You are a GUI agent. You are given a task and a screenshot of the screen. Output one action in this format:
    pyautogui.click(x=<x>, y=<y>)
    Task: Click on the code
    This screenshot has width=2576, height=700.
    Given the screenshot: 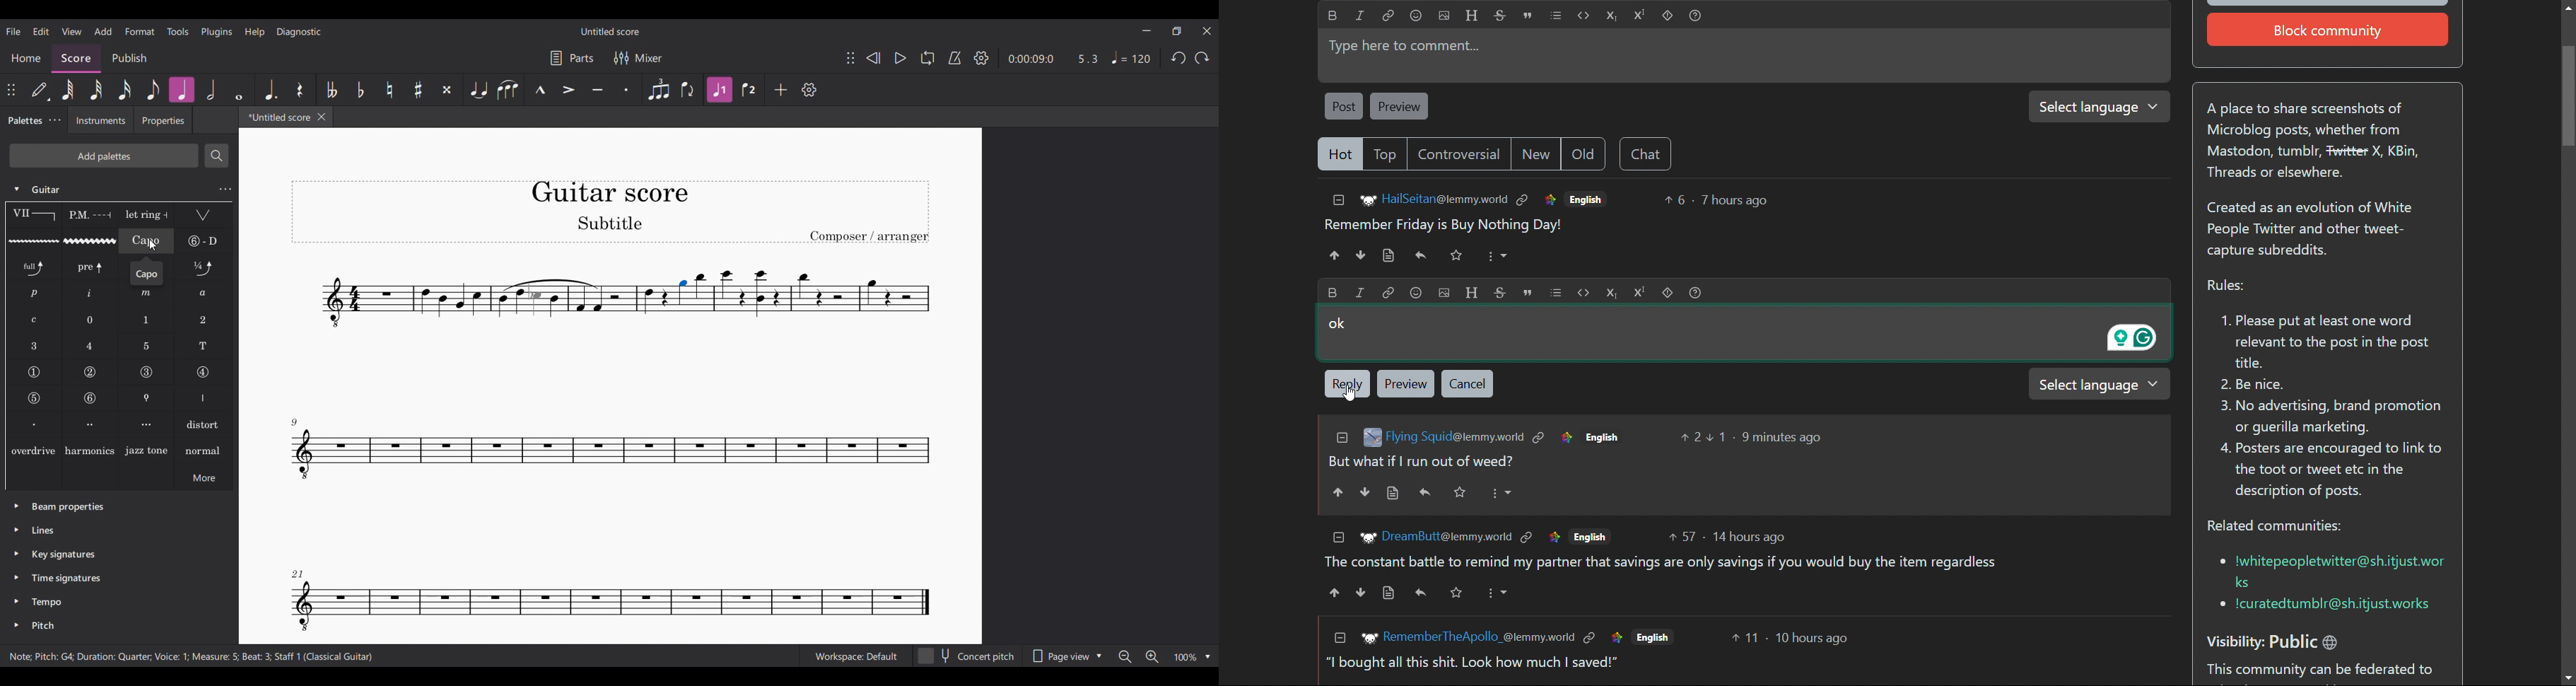 What is the action you would take?
    pyautogui.click(x=1580, y=290)
    